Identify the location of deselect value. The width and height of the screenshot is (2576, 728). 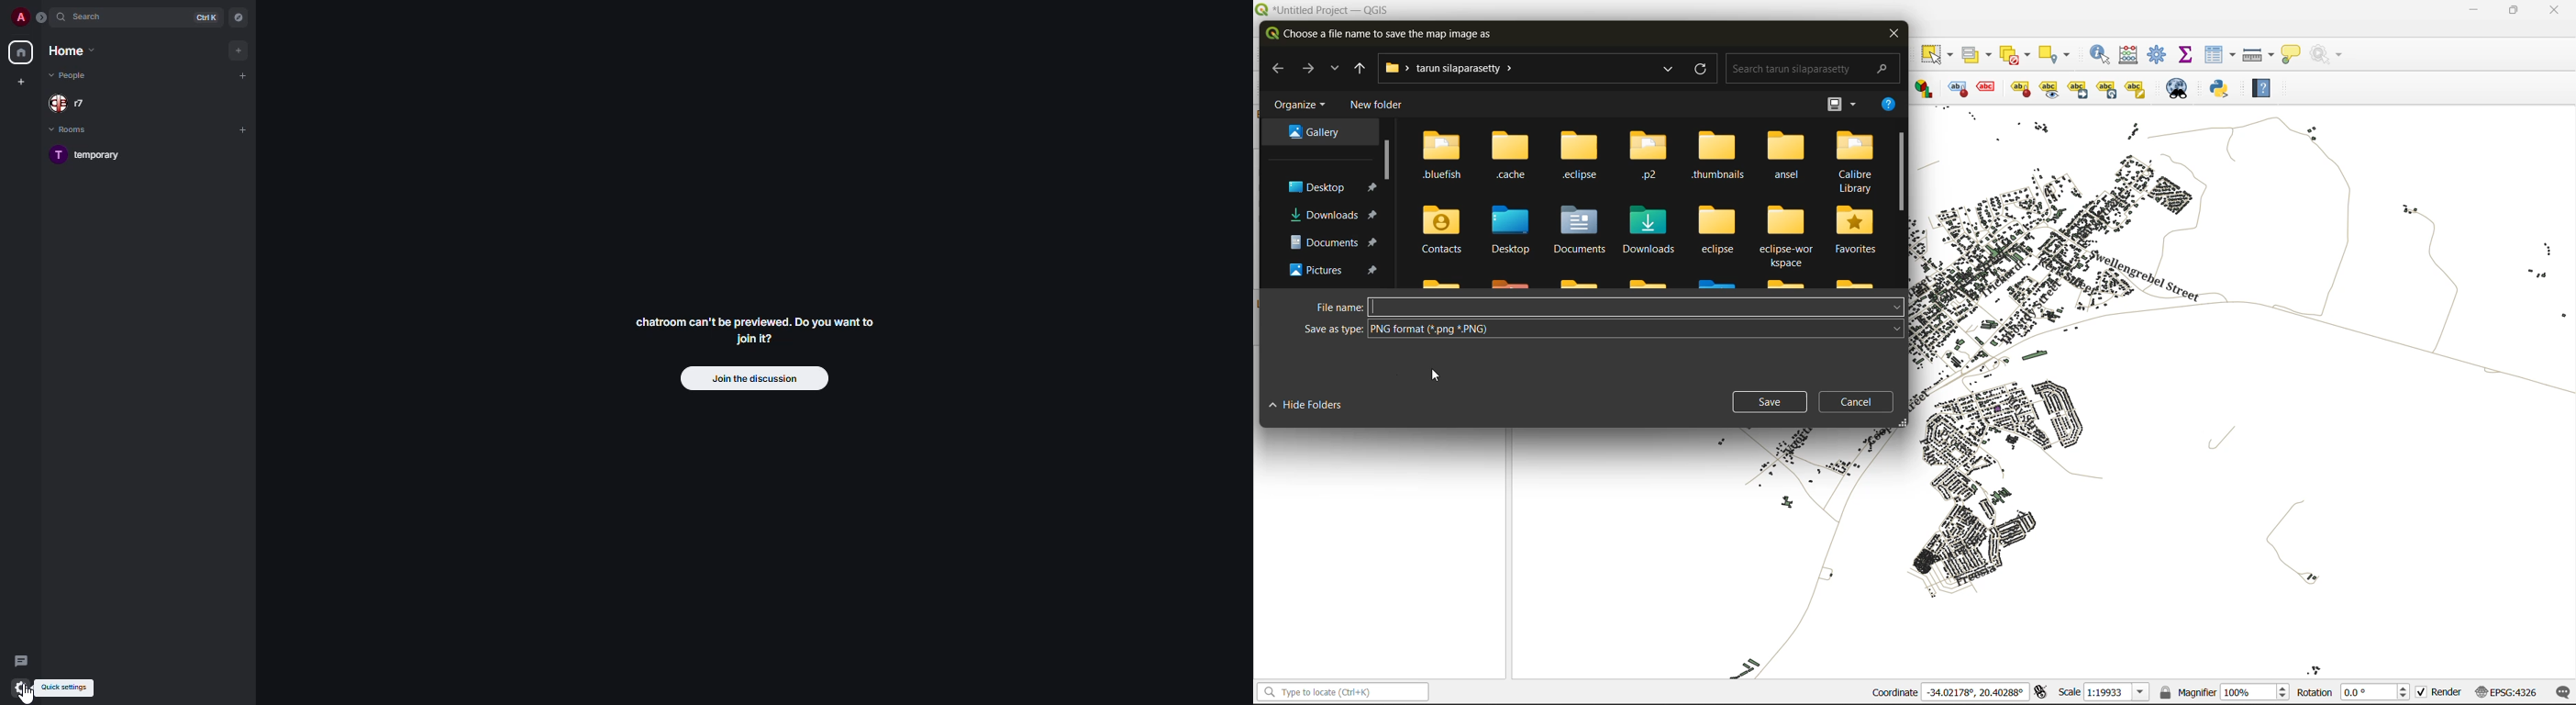
(2021, 53).